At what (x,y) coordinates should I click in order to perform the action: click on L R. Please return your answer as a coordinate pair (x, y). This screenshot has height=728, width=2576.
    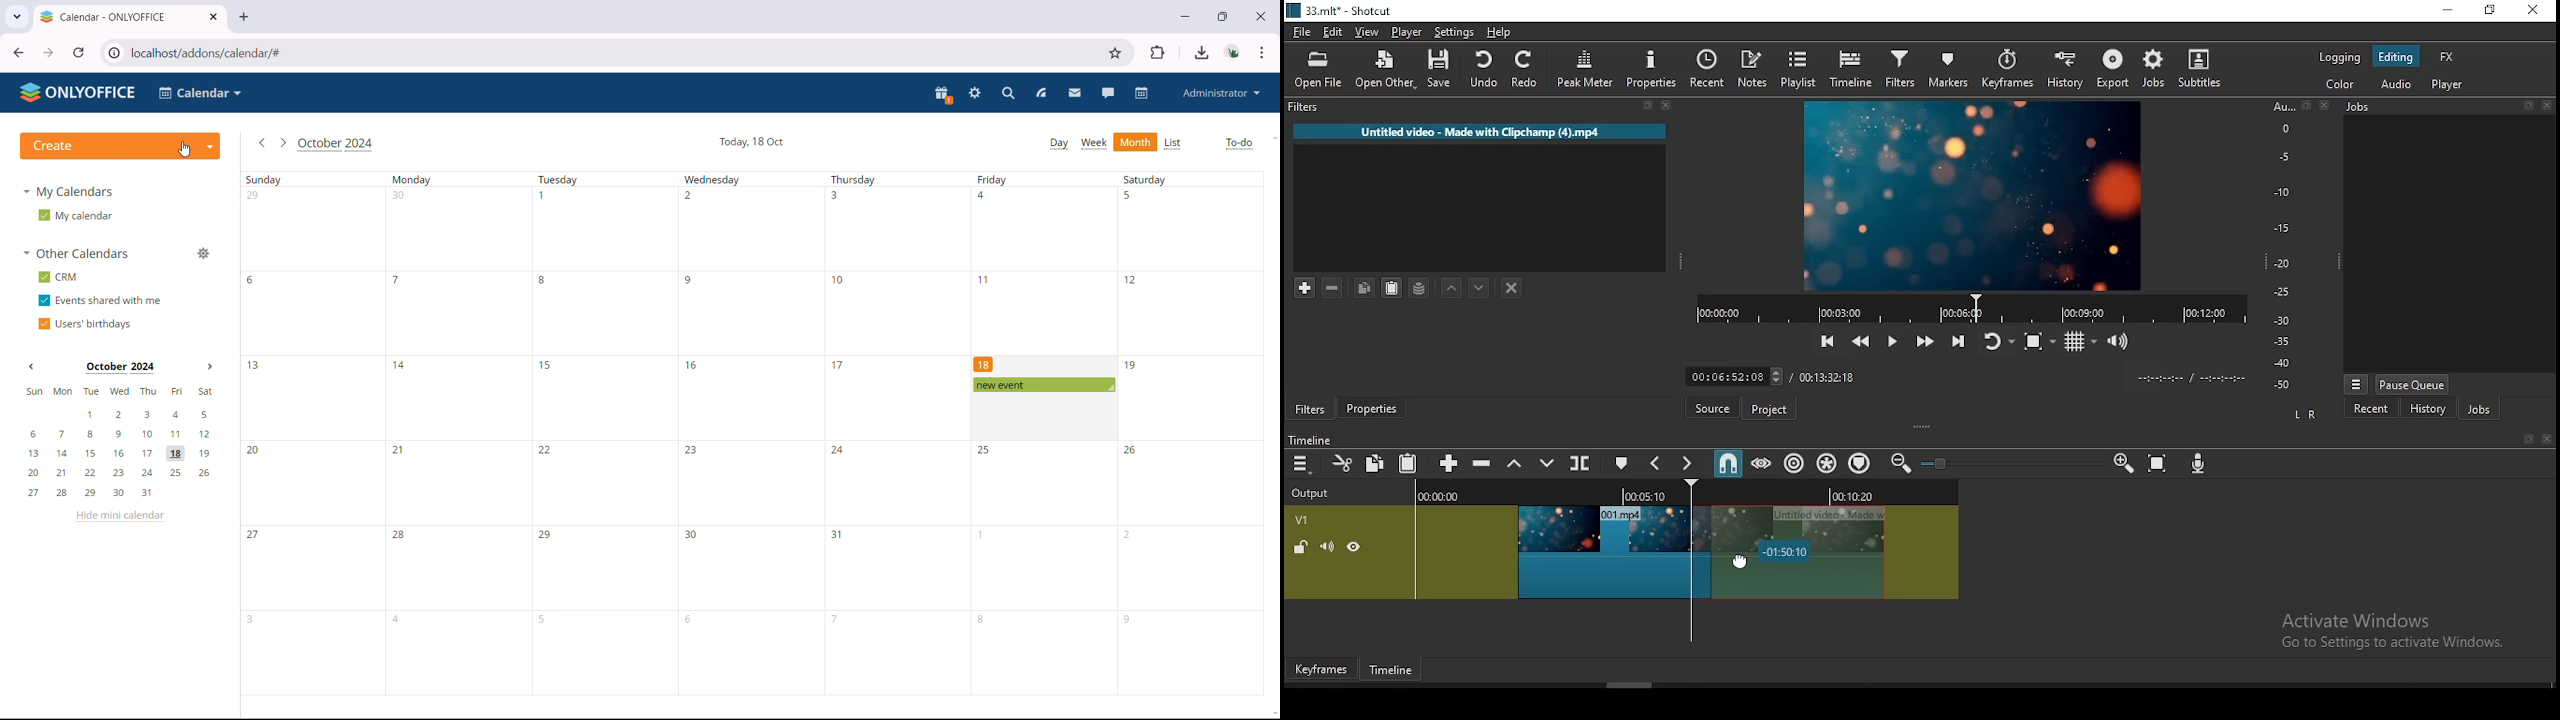
    Looking at the image, I should click on (2303, 413).